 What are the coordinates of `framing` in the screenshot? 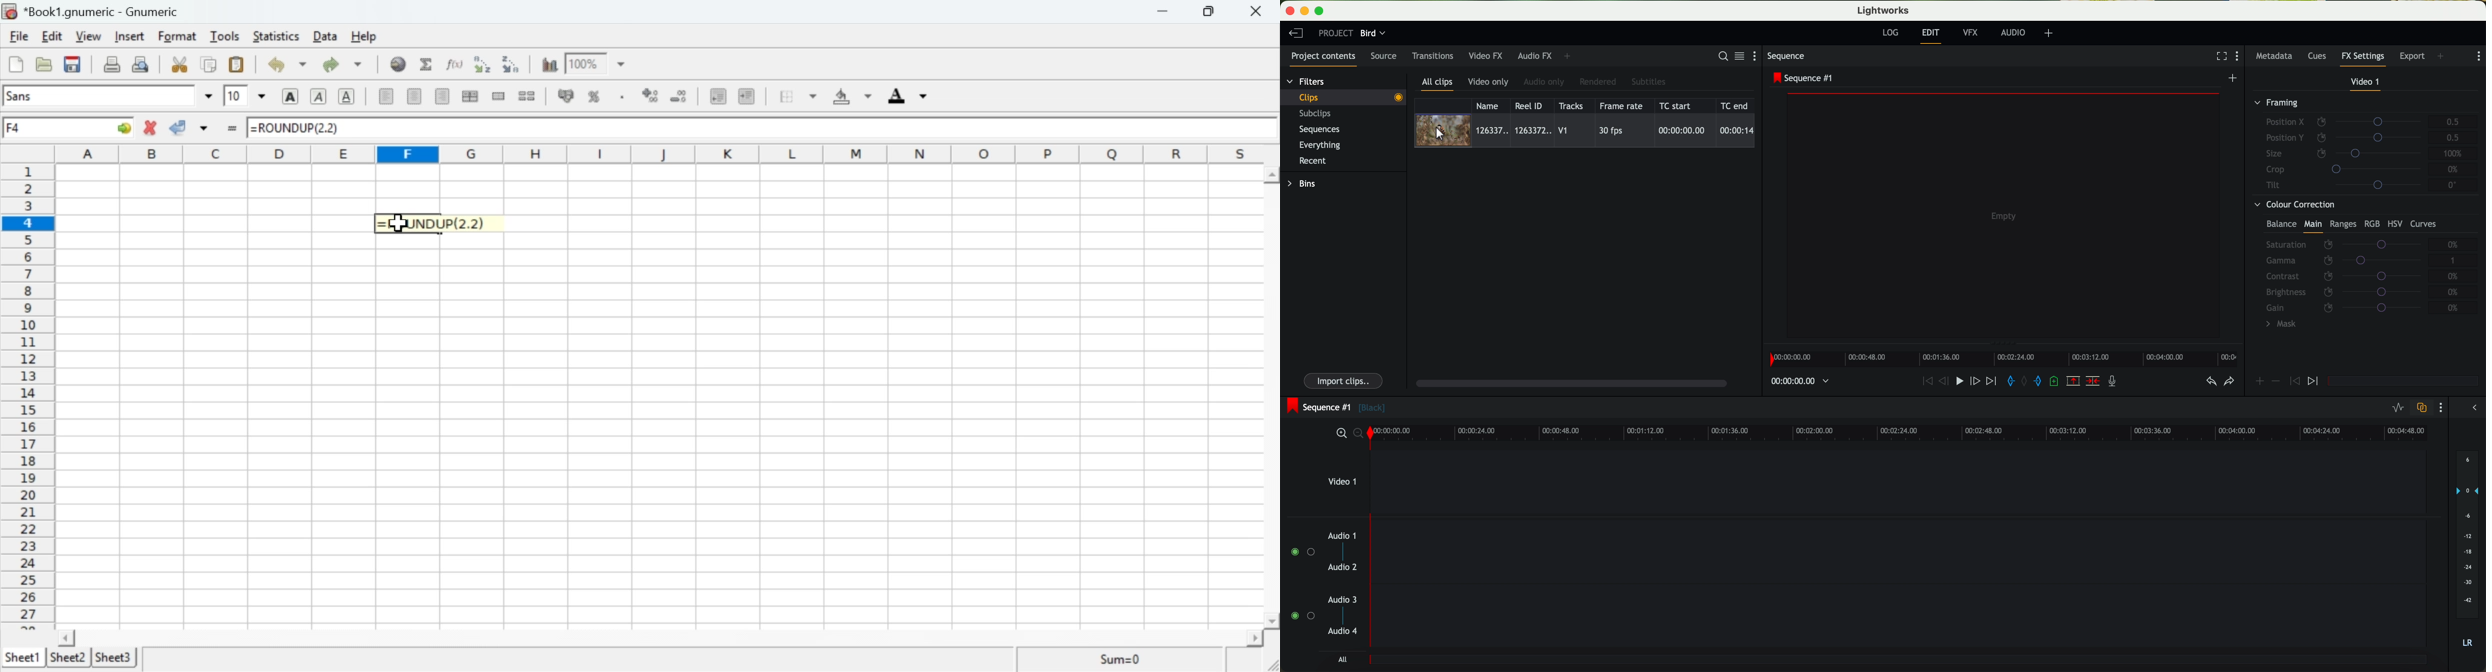 It's located at (2277, 104).